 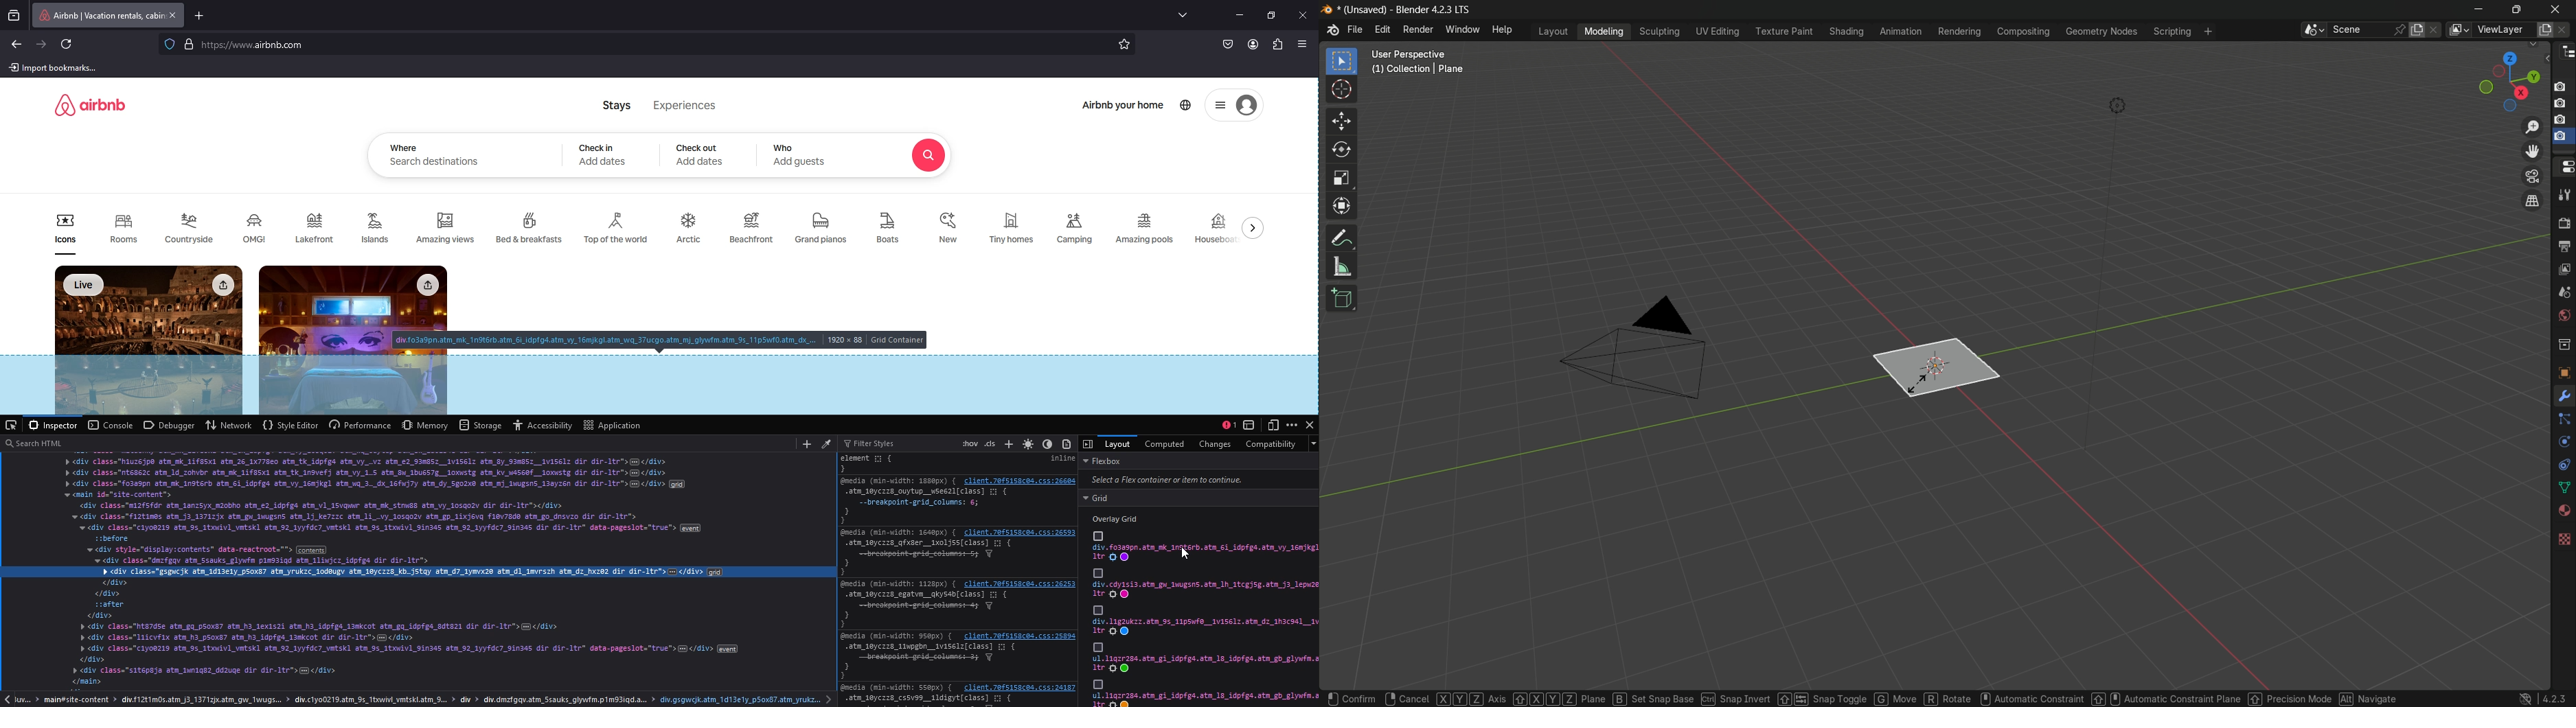 I want to click on elements, so click(x=881, y=463).